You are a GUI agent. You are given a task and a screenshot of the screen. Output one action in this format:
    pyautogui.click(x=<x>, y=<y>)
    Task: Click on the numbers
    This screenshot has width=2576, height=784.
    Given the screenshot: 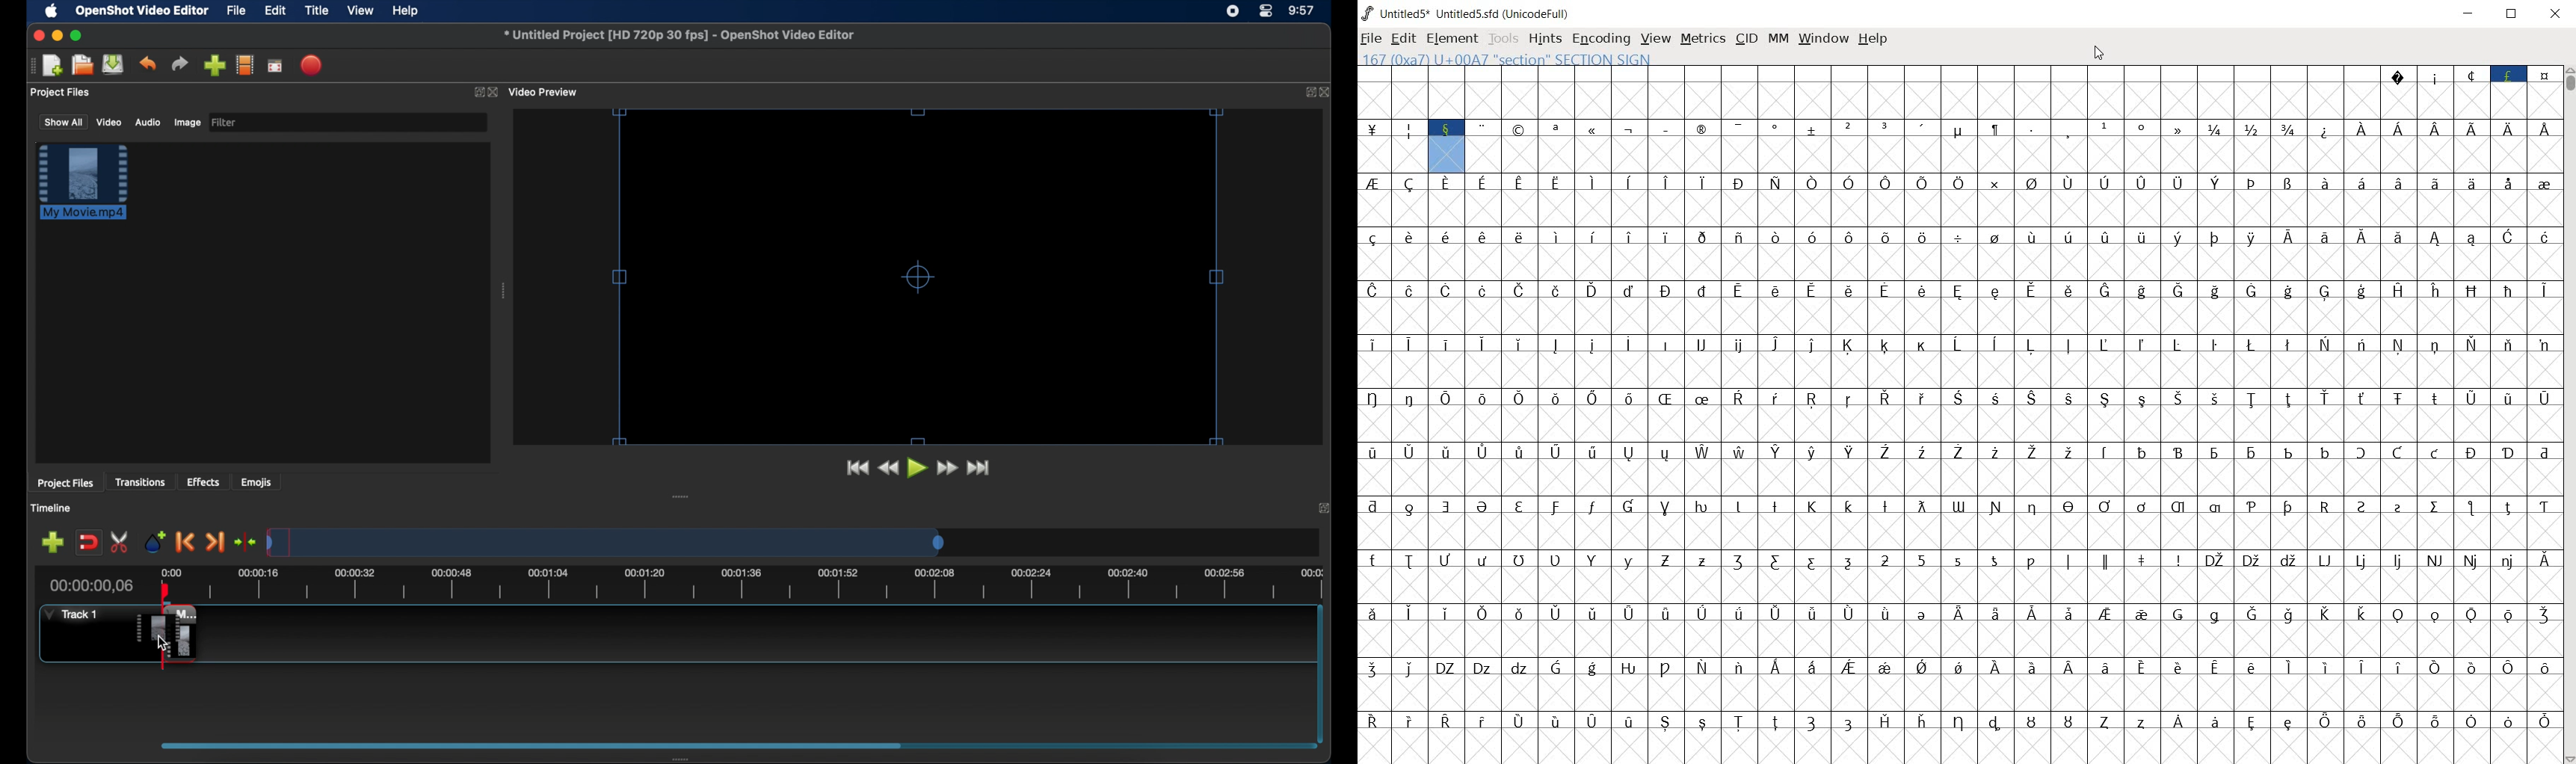 What is the action you would take?
    pyautogui.click(x=1867, y=147)
    